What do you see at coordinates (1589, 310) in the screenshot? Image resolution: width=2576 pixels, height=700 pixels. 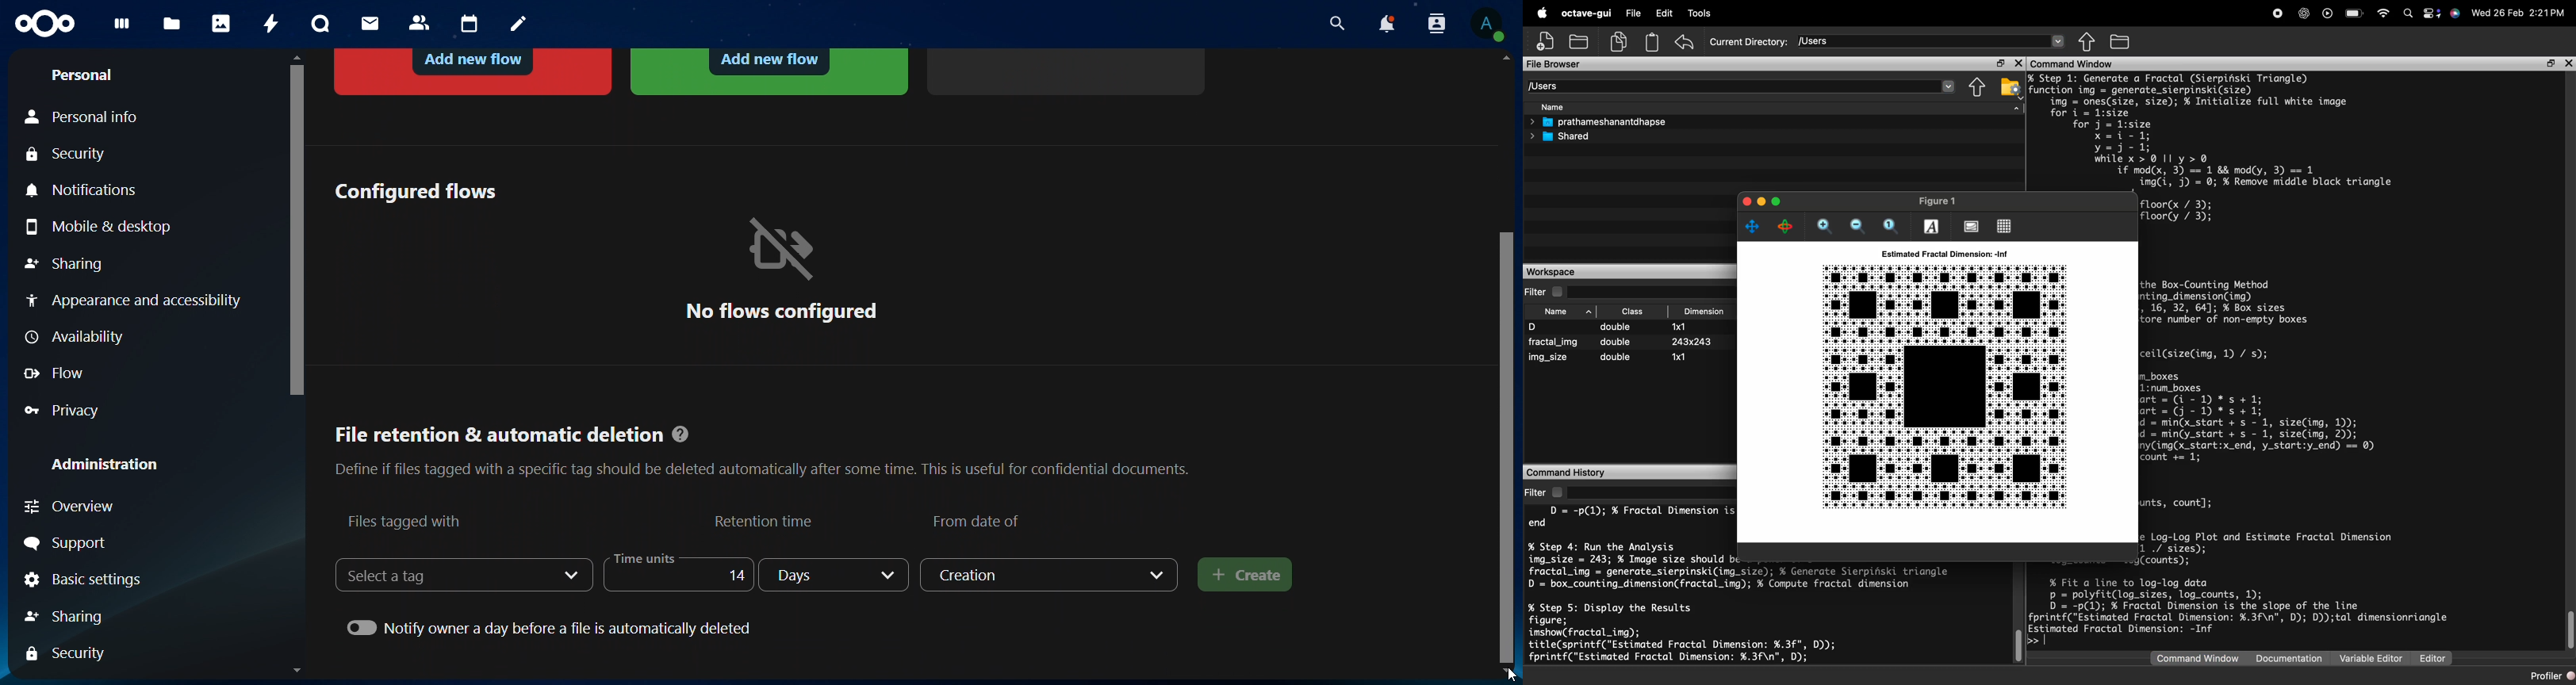 I see `sort` at bounding box center [1589, 310].